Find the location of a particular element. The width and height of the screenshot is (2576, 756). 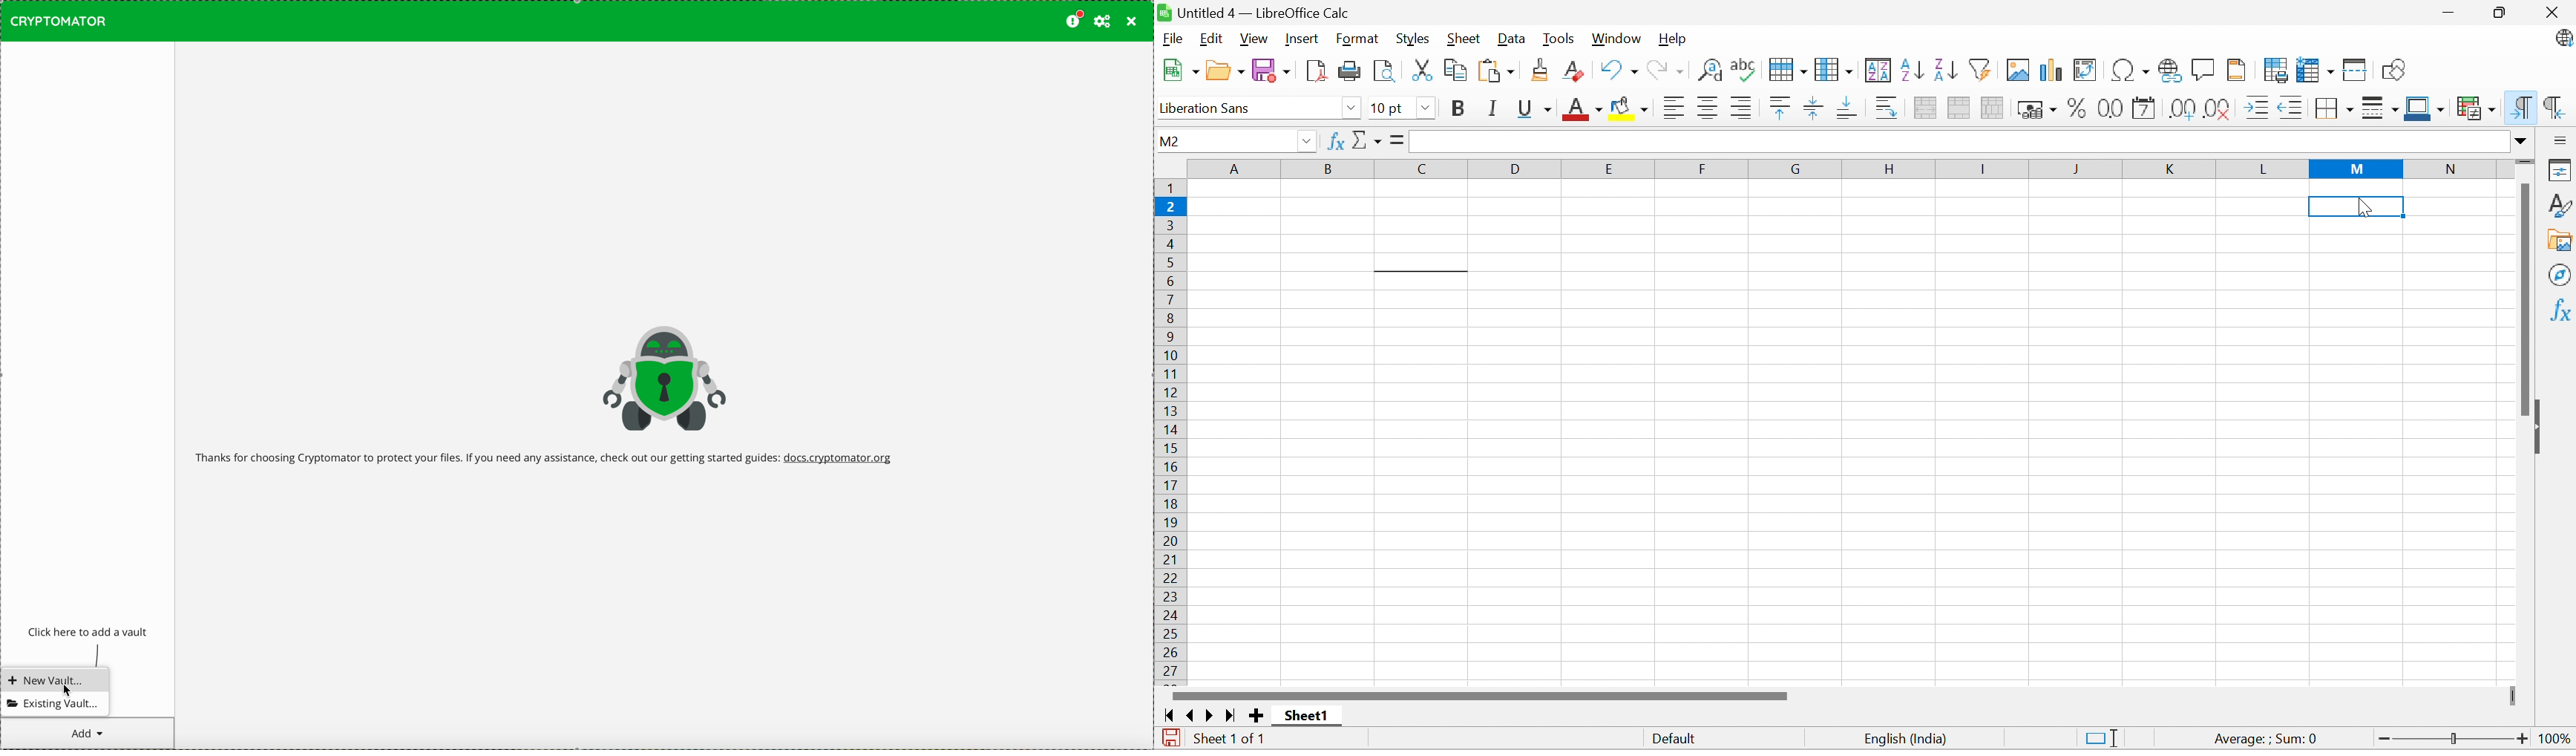

Row number is located at coordinates (1171, 431).